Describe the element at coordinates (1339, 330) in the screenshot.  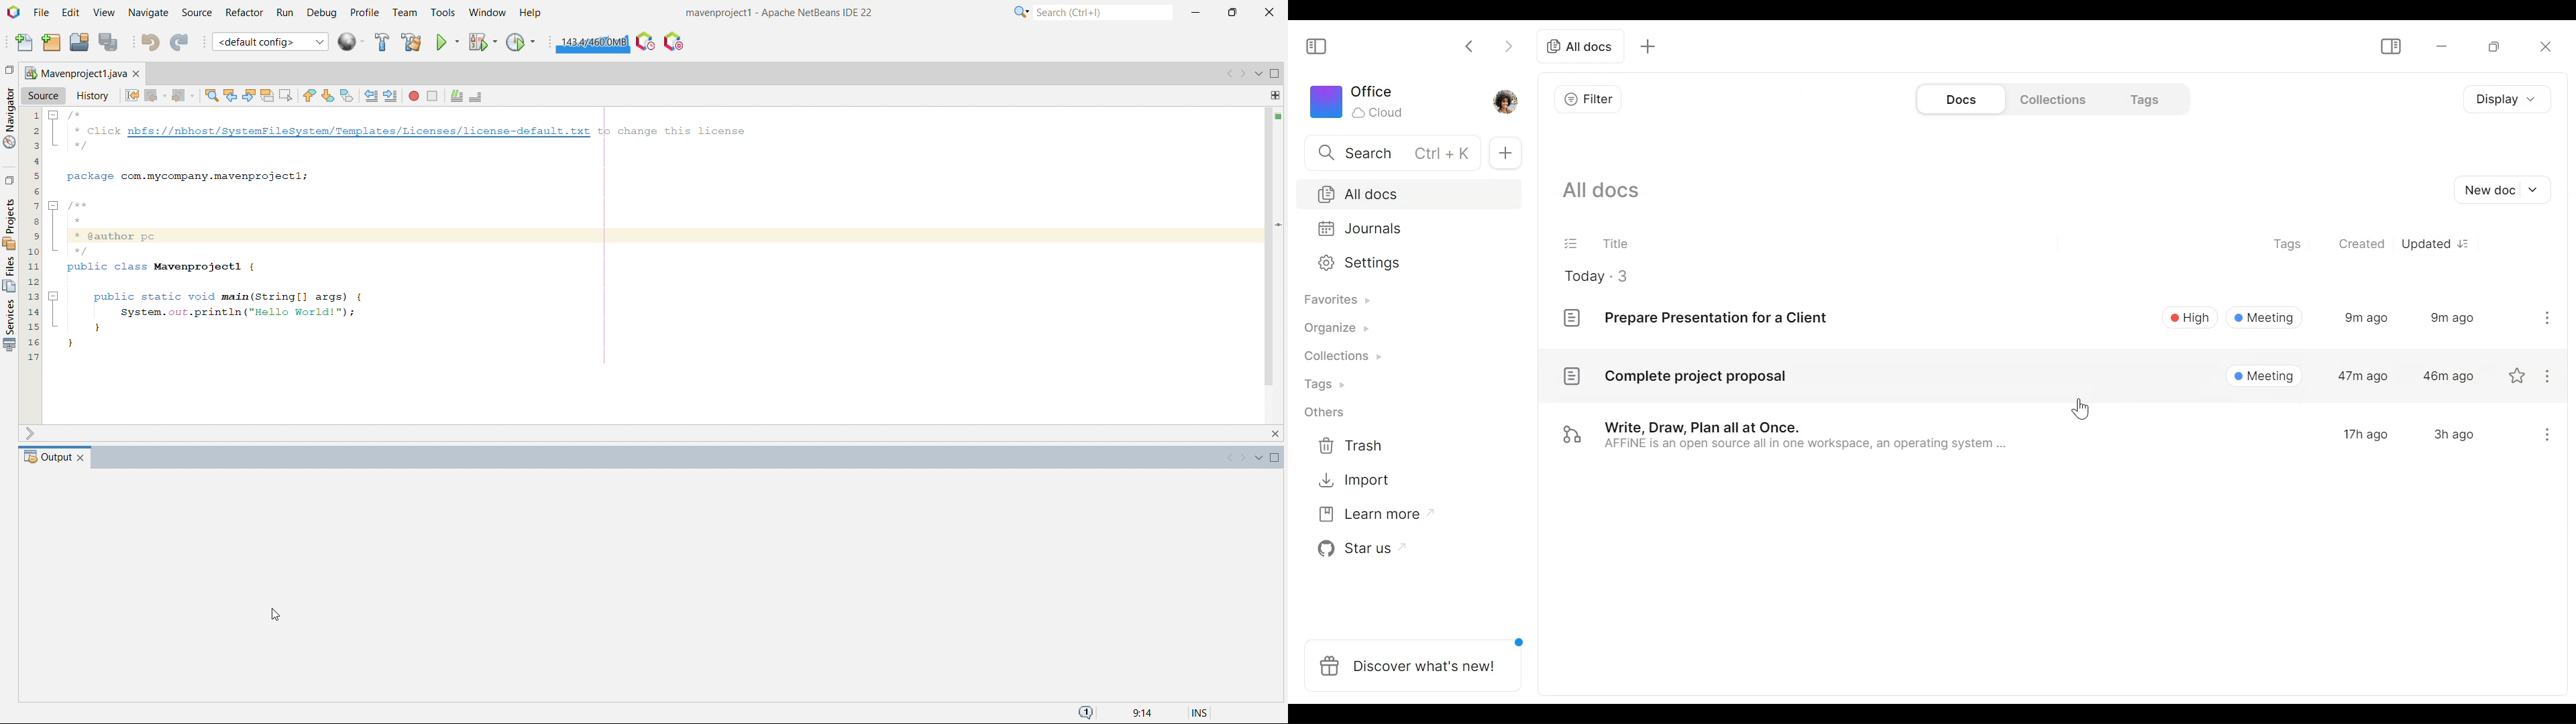
I see `Organize` at that location.